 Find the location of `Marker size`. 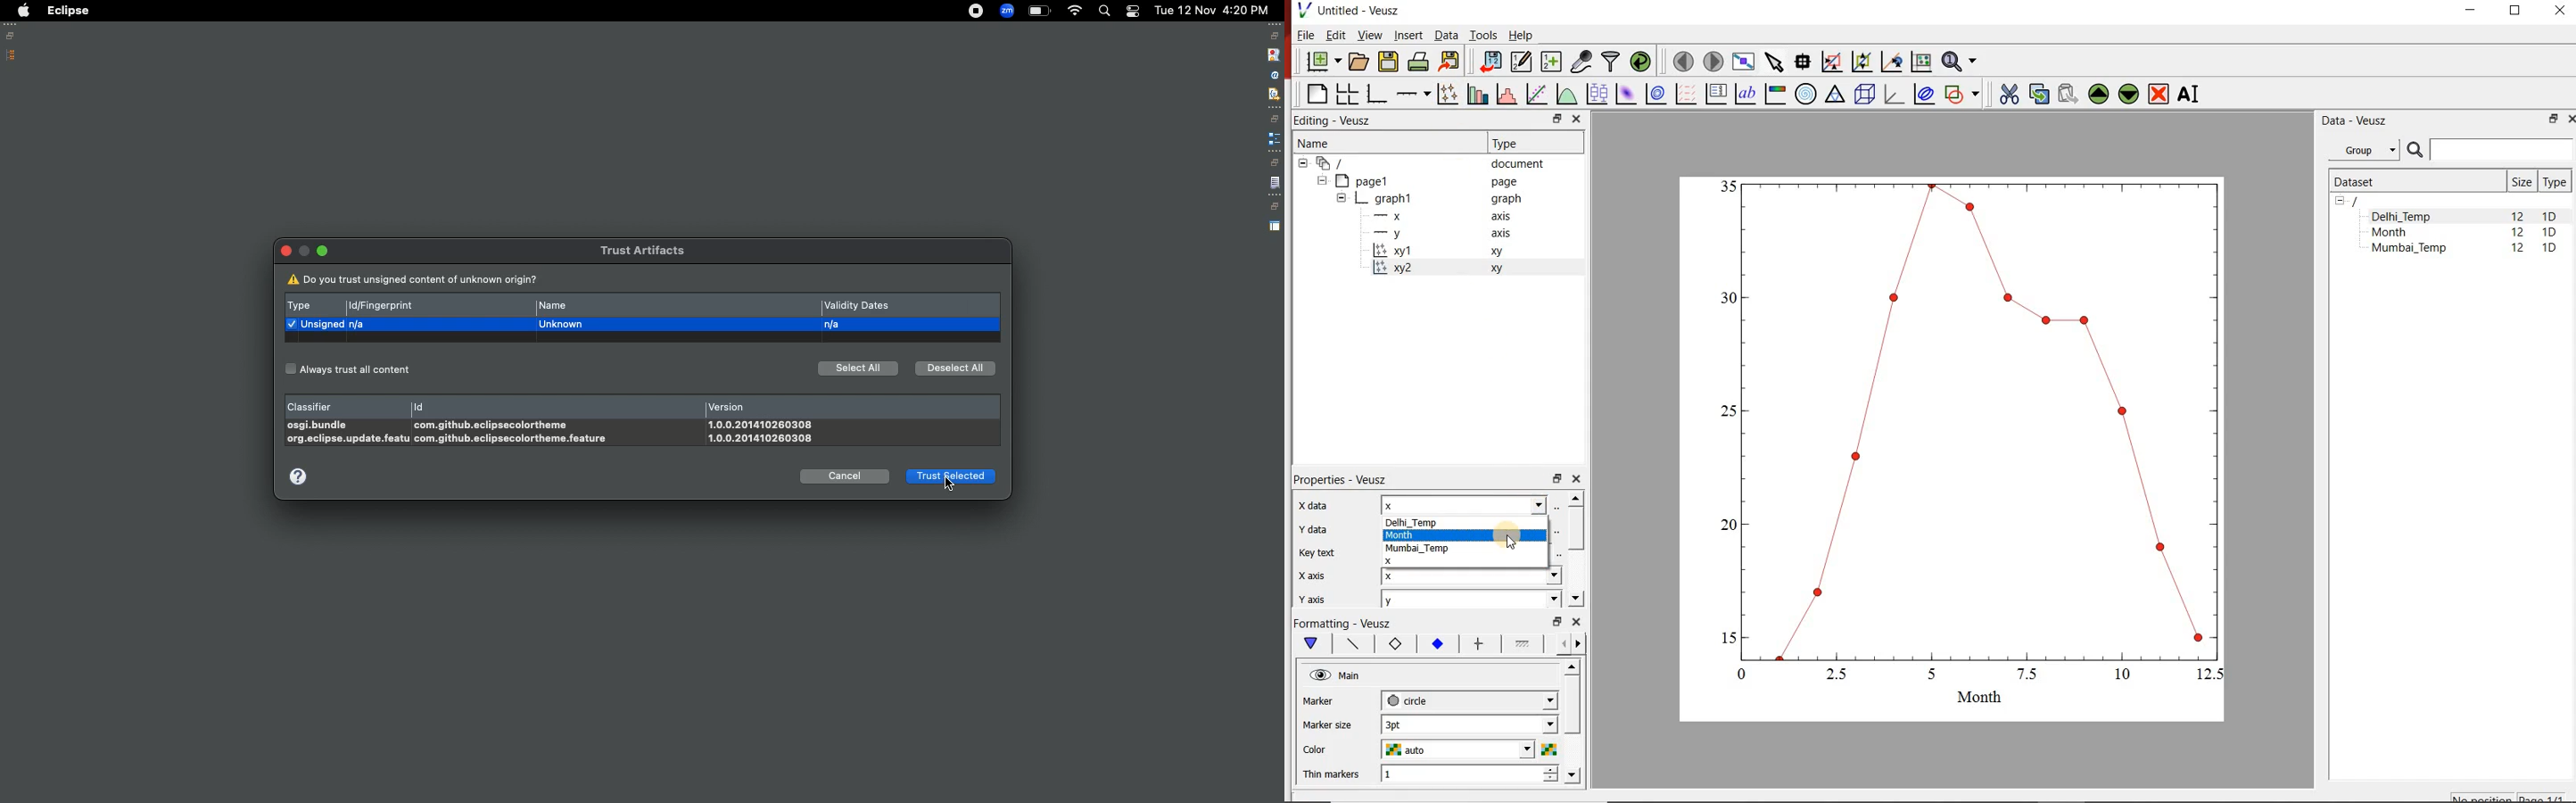

Marker size is located at coordinates (1327, 726).